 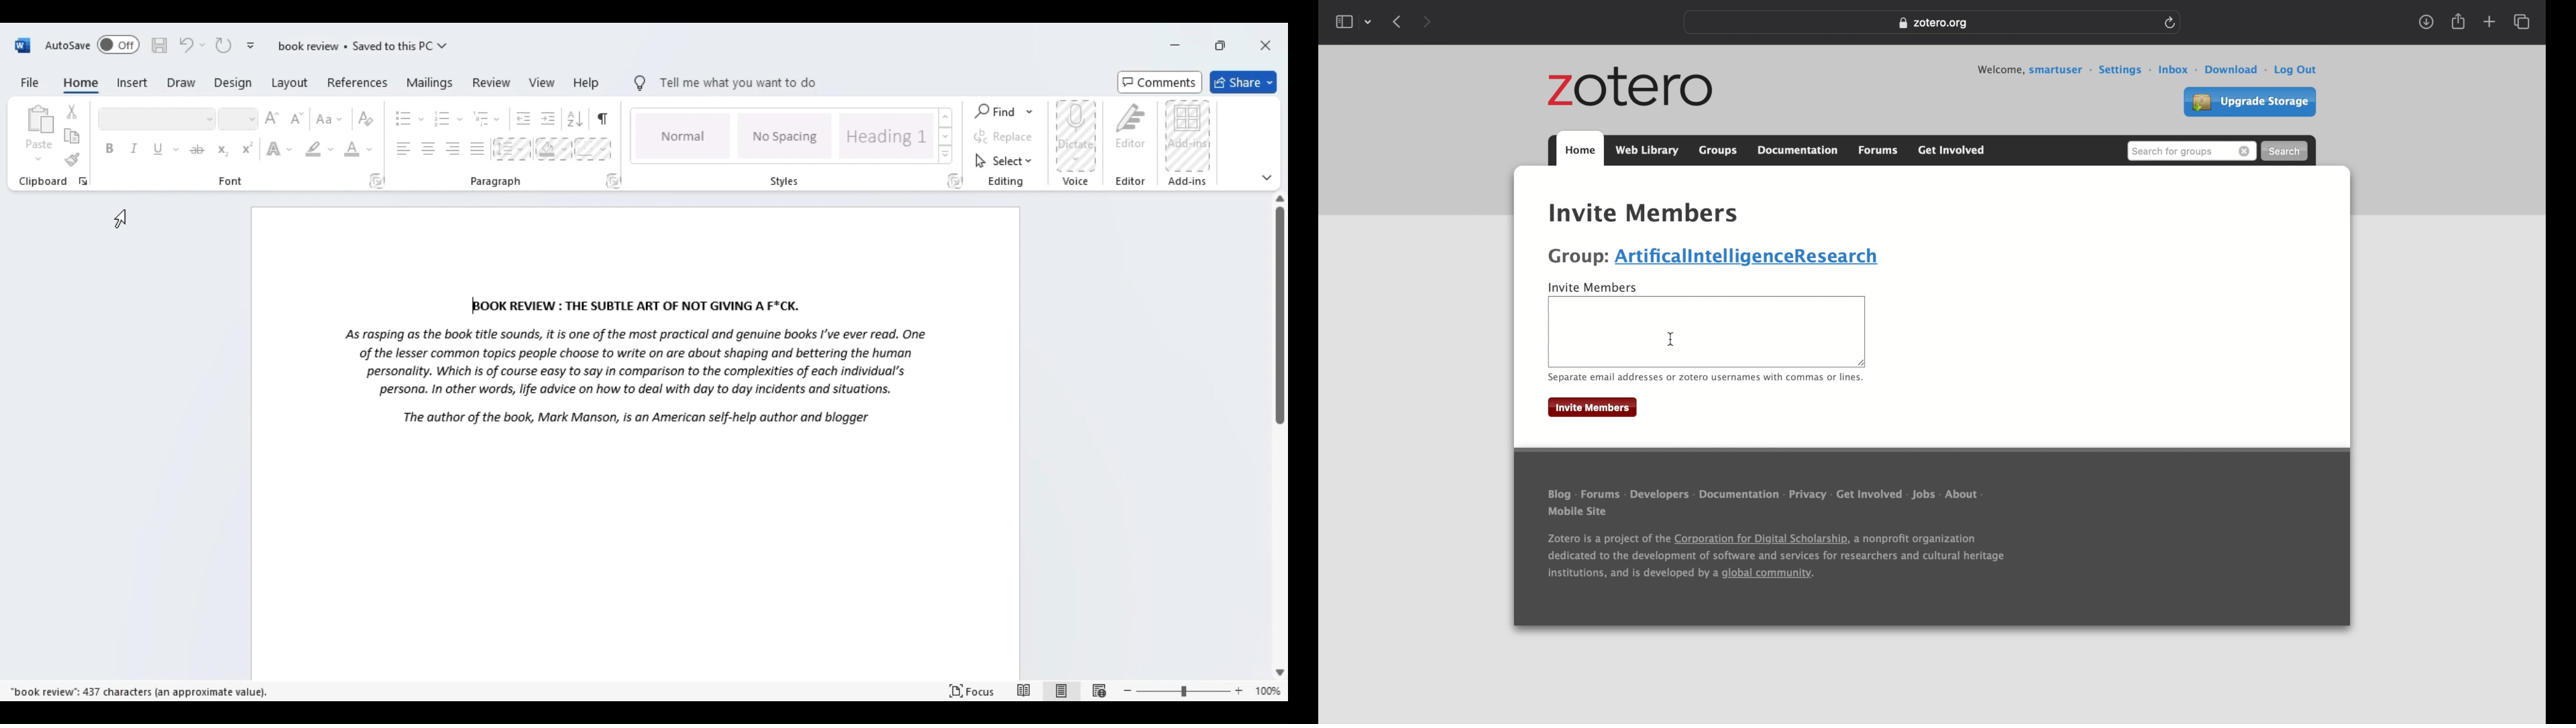 I want to click on settings, so click(x=2125, y=70).